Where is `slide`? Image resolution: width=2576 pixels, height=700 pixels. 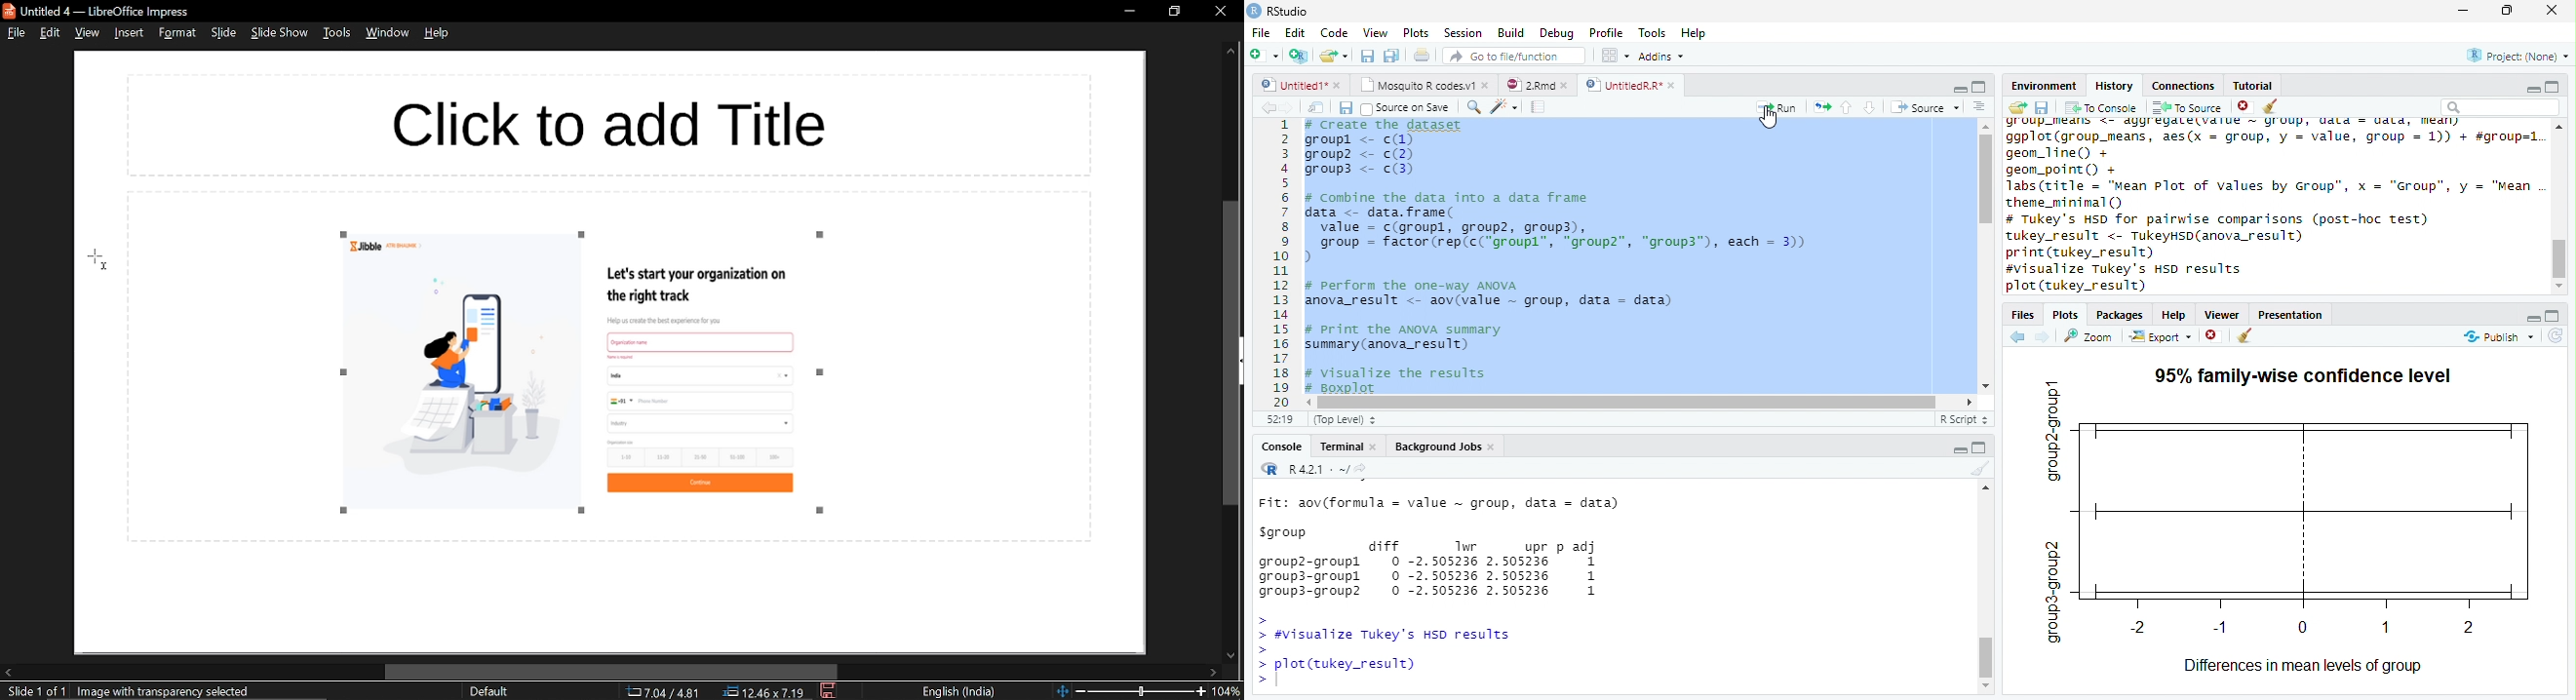
slide is located at coordinates (223, 34).